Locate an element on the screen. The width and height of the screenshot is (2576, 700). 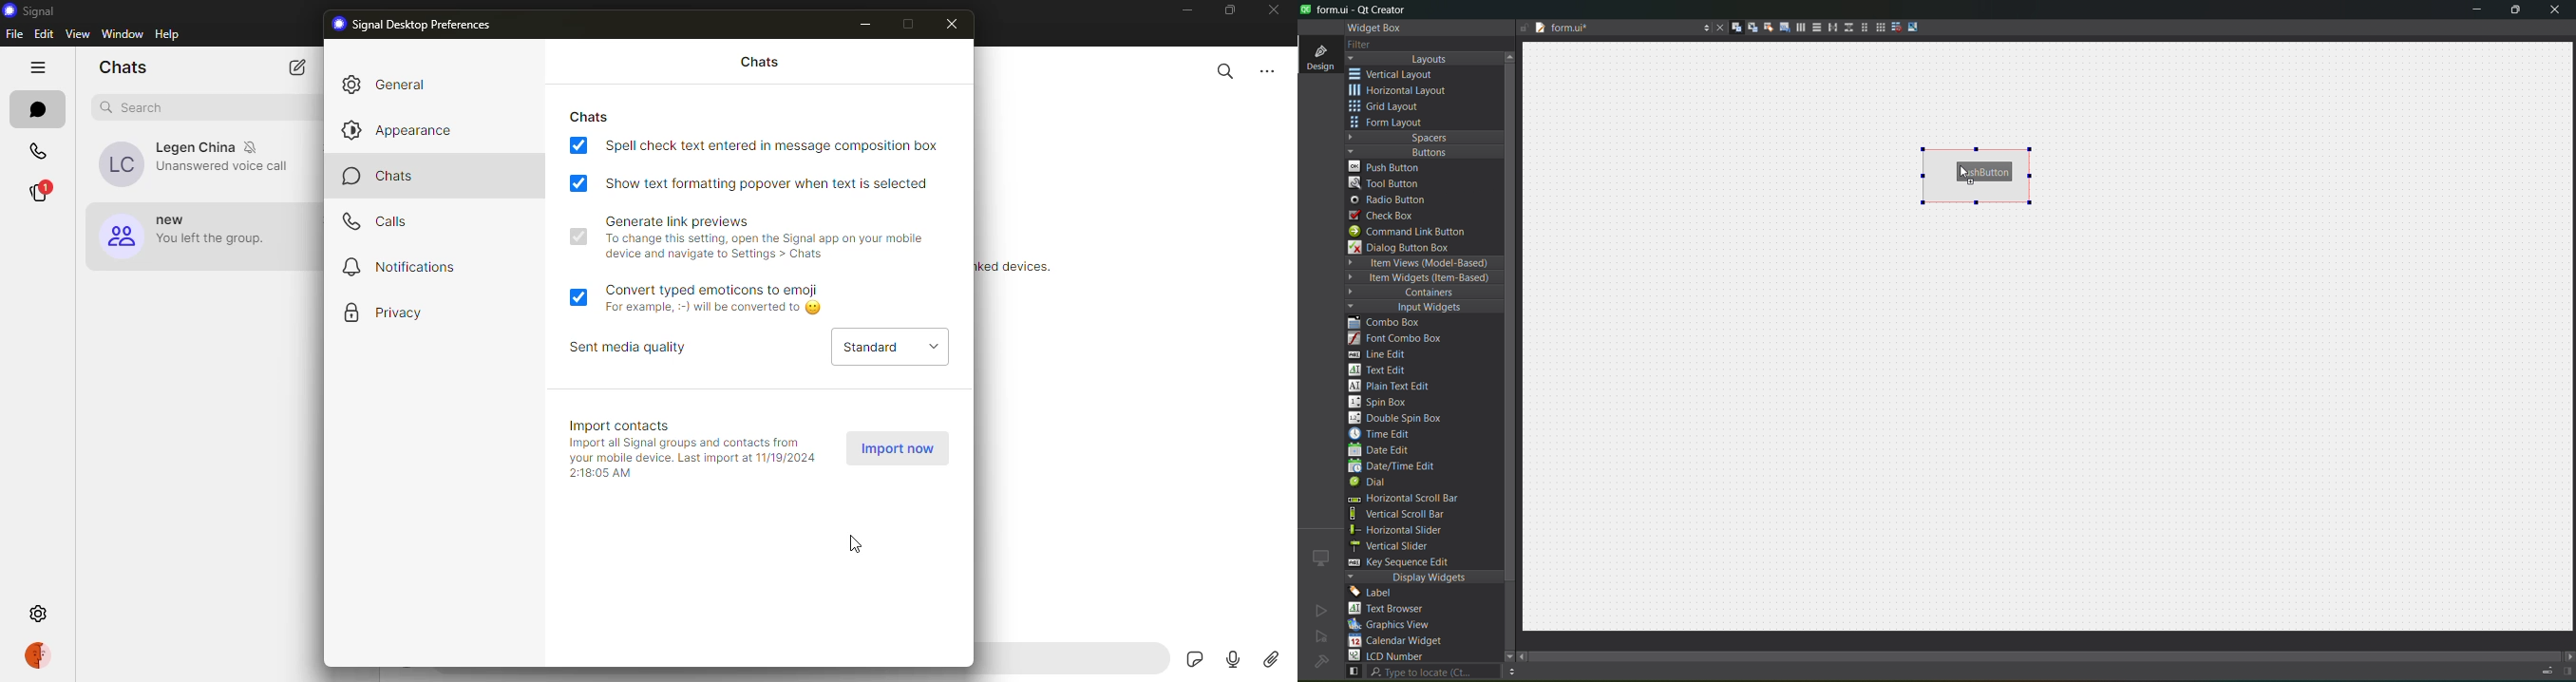
tab name is located at coordinates (1613, 29).